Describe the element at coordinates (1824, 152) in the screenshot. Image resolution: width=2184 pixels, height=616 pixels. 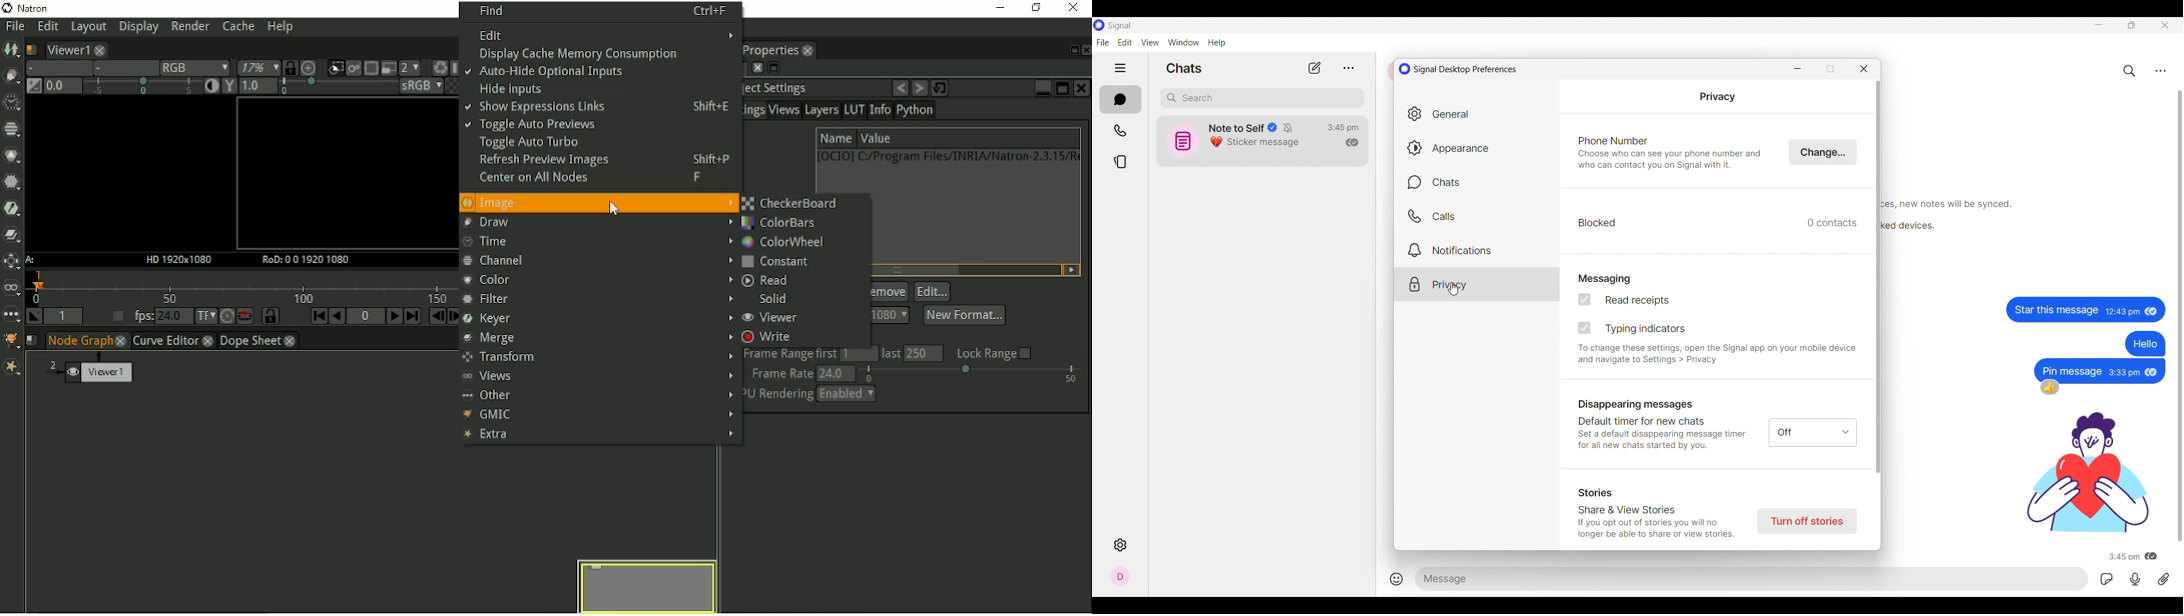
I see `Click to change phone number` at that location.